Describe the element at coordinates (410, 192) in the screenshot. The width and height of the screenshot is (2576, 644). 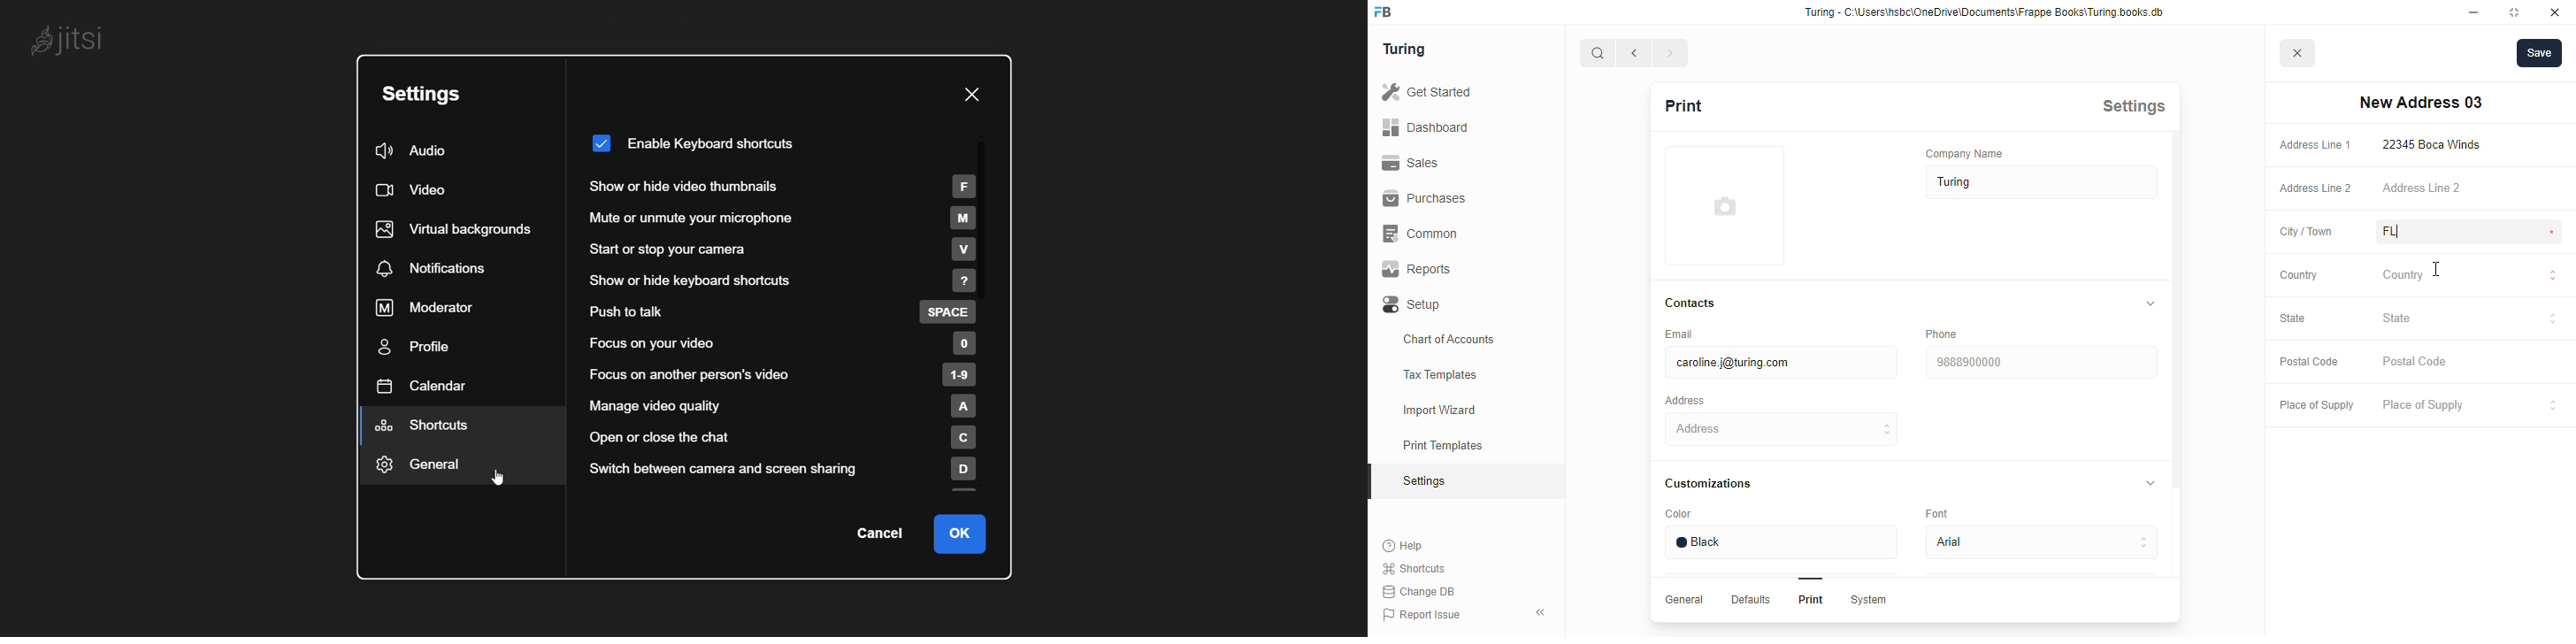
I see `video` at that location.